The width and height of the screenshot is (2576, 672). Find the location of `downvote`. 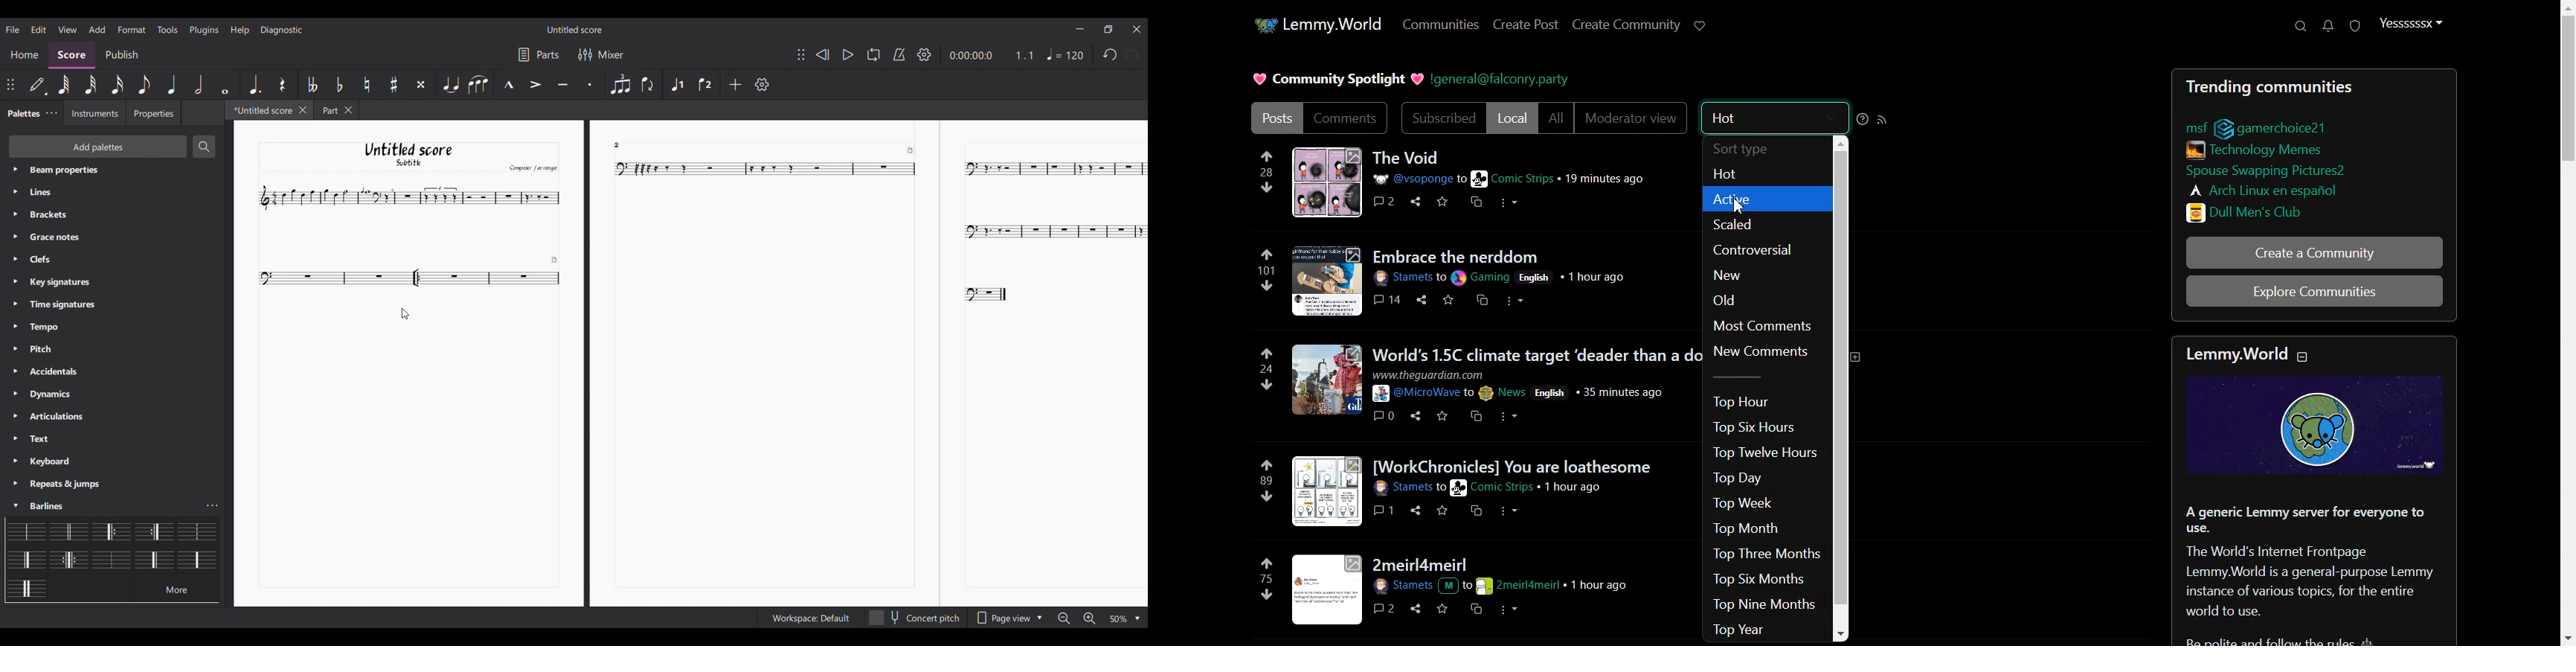

downvote is located at coordinates (1268, 496).